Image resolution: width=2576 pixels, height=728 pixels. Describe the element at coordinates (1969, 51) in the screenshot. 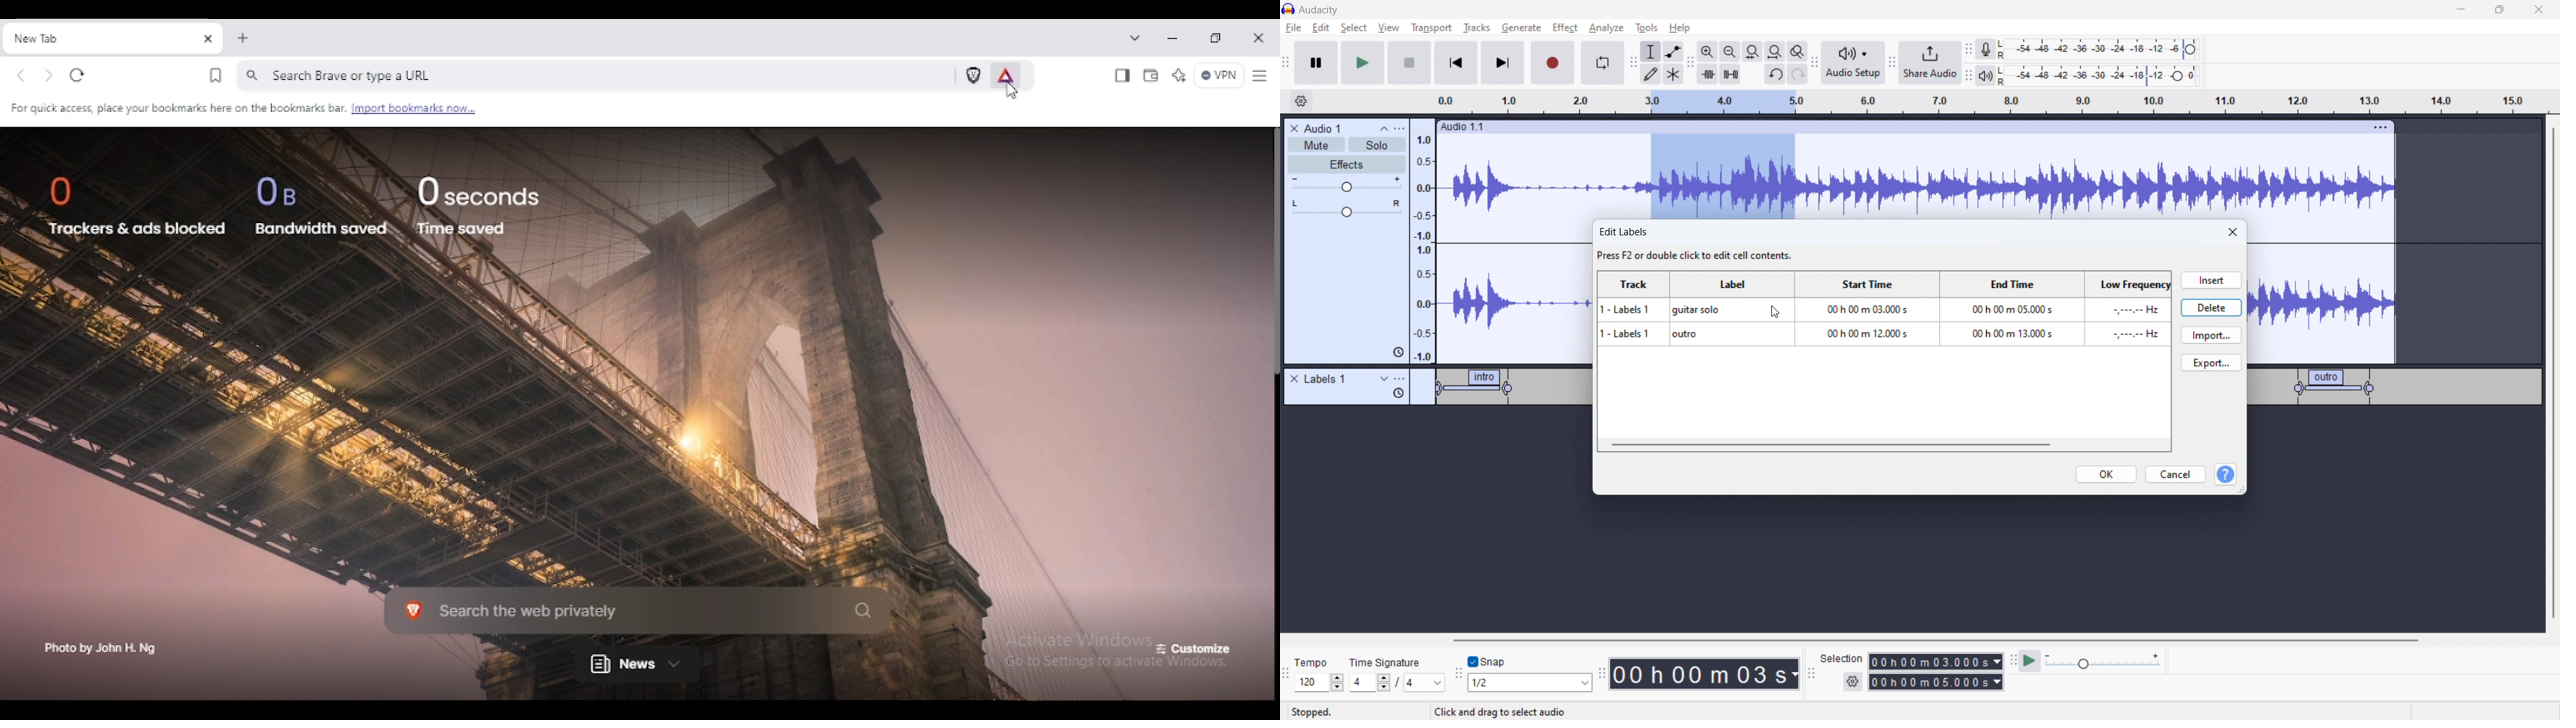

I see `recording meter toolbar` at that location.